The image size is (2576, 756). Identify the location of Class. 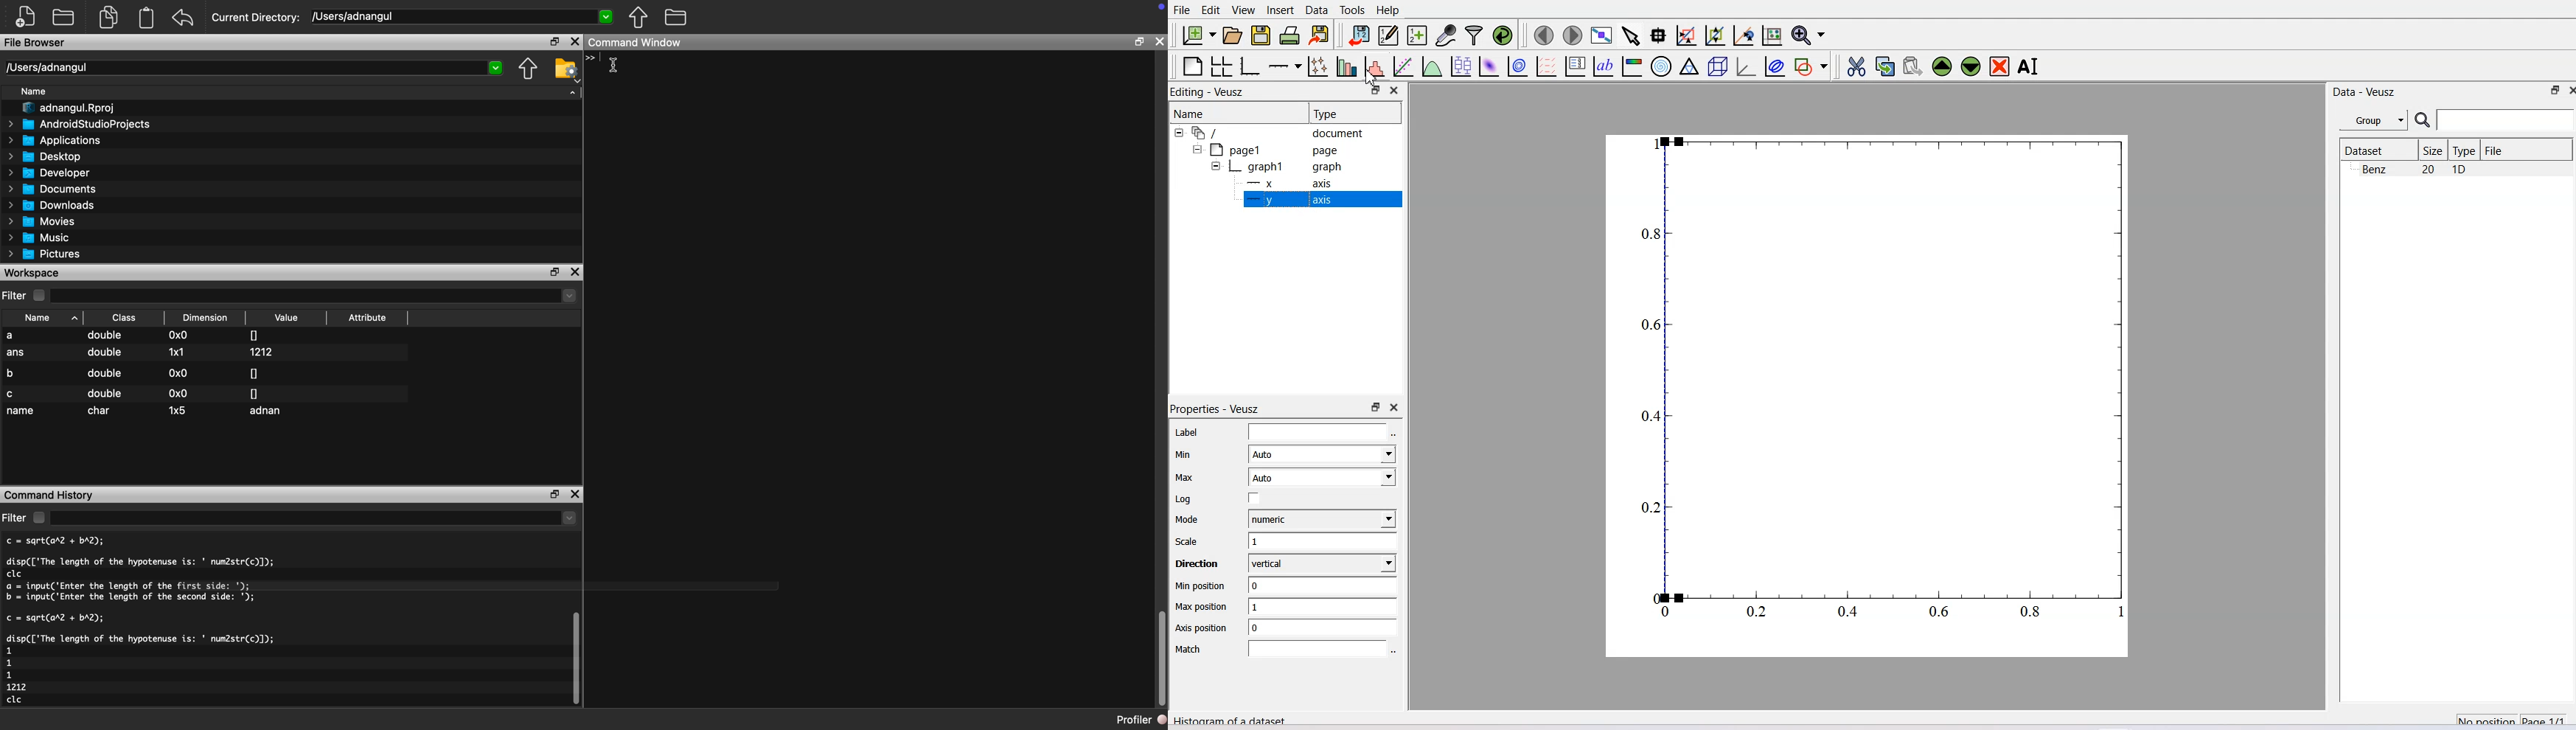
(124, 317).